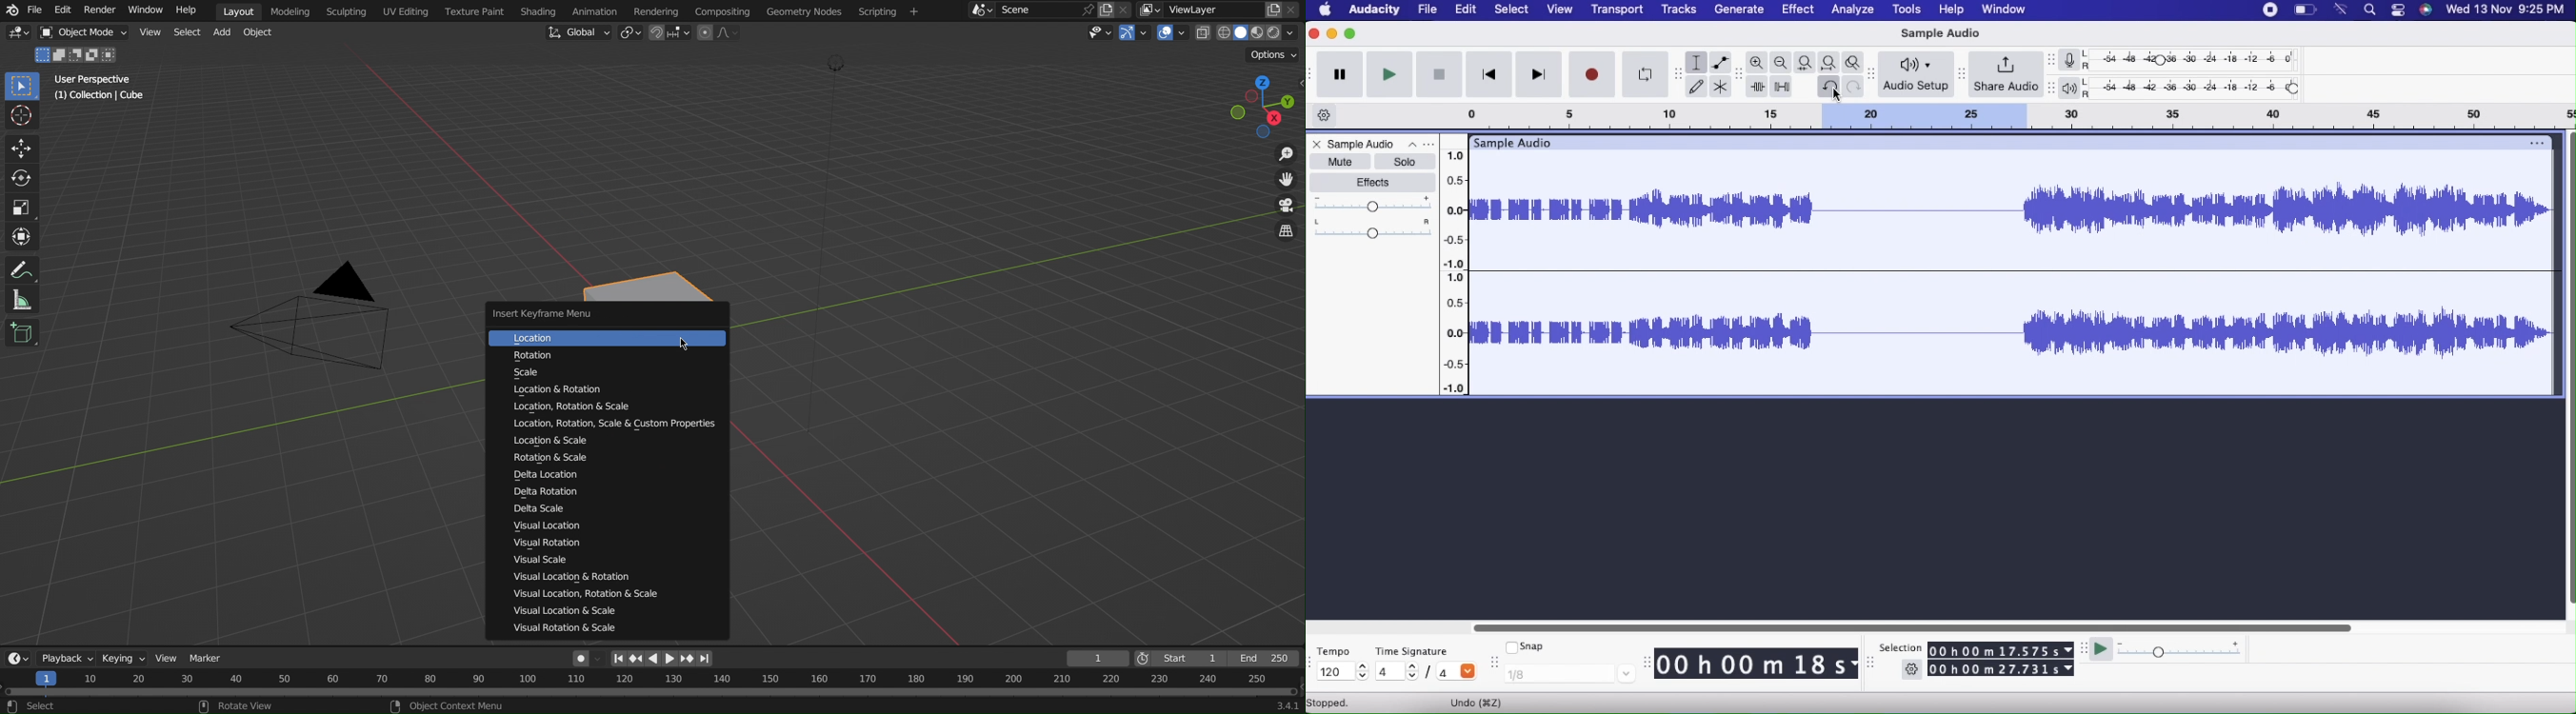 Image resolution: width=2576 pixels, height=728 pixels. I want to click on Delta Location, so click(536, 476).